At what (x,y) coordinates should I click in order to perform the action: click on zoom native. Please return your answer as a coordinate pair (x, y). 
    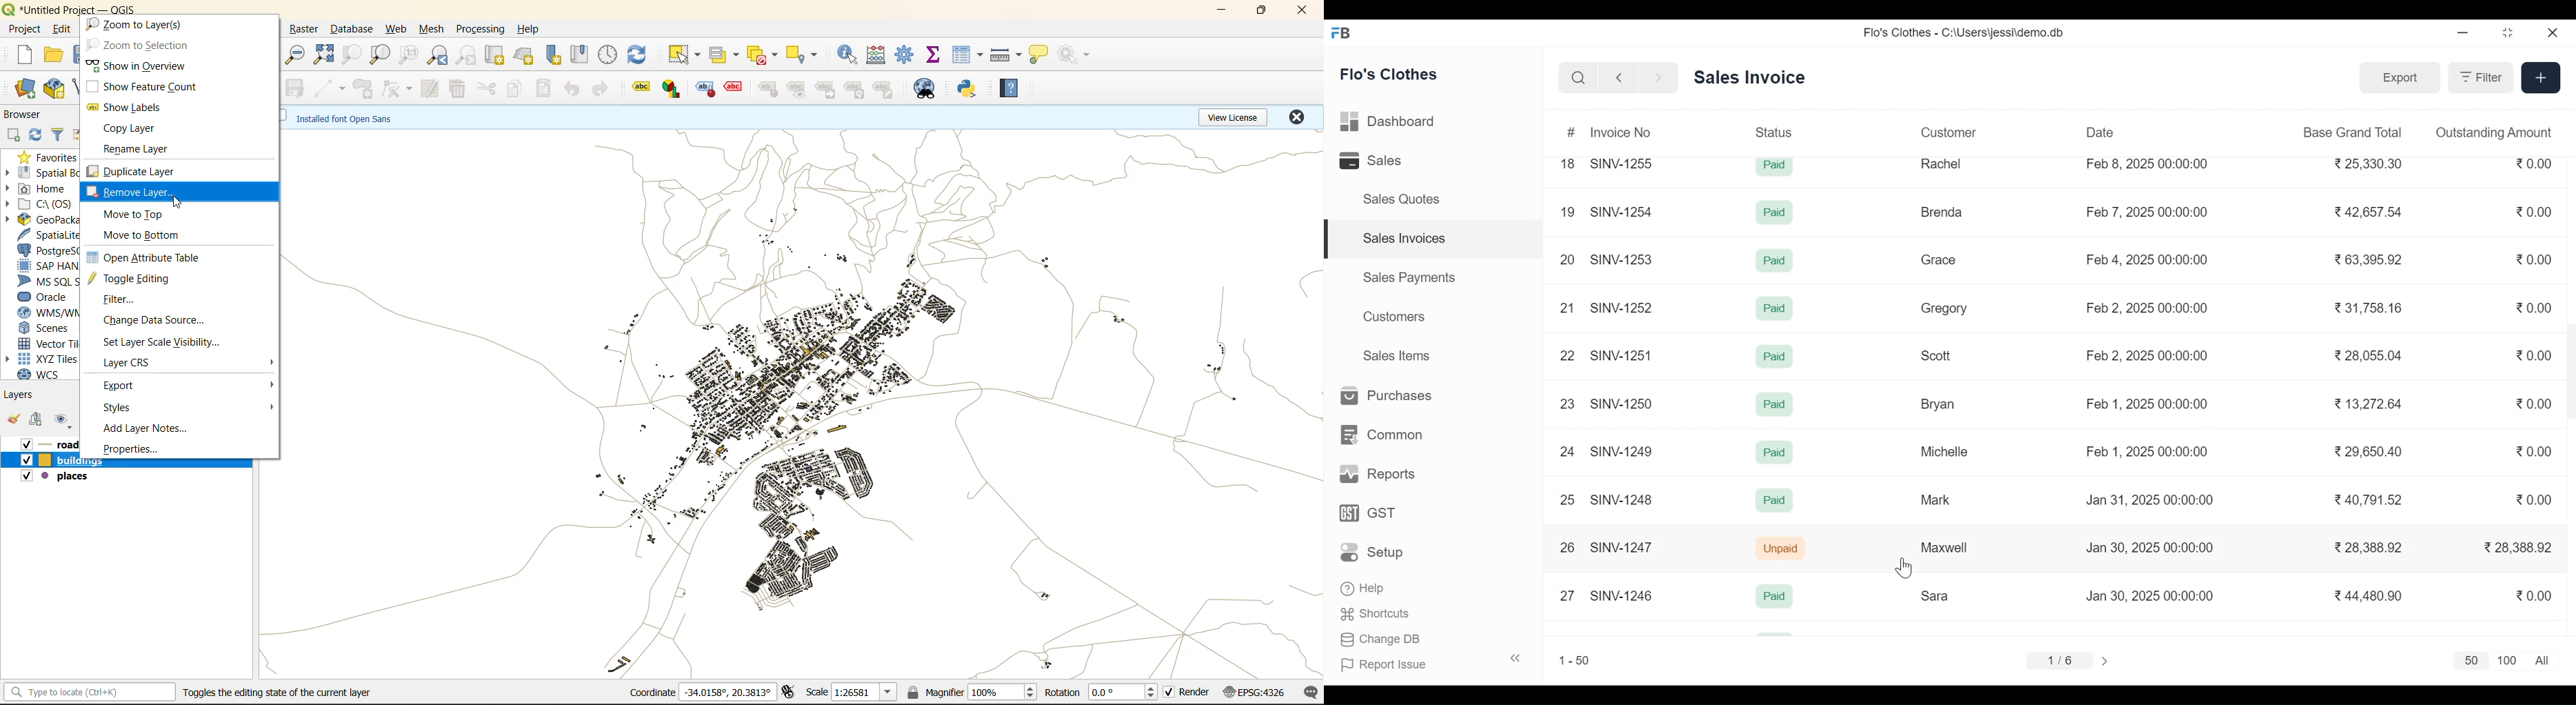
    Looking at the image, I should click on (410, 54).